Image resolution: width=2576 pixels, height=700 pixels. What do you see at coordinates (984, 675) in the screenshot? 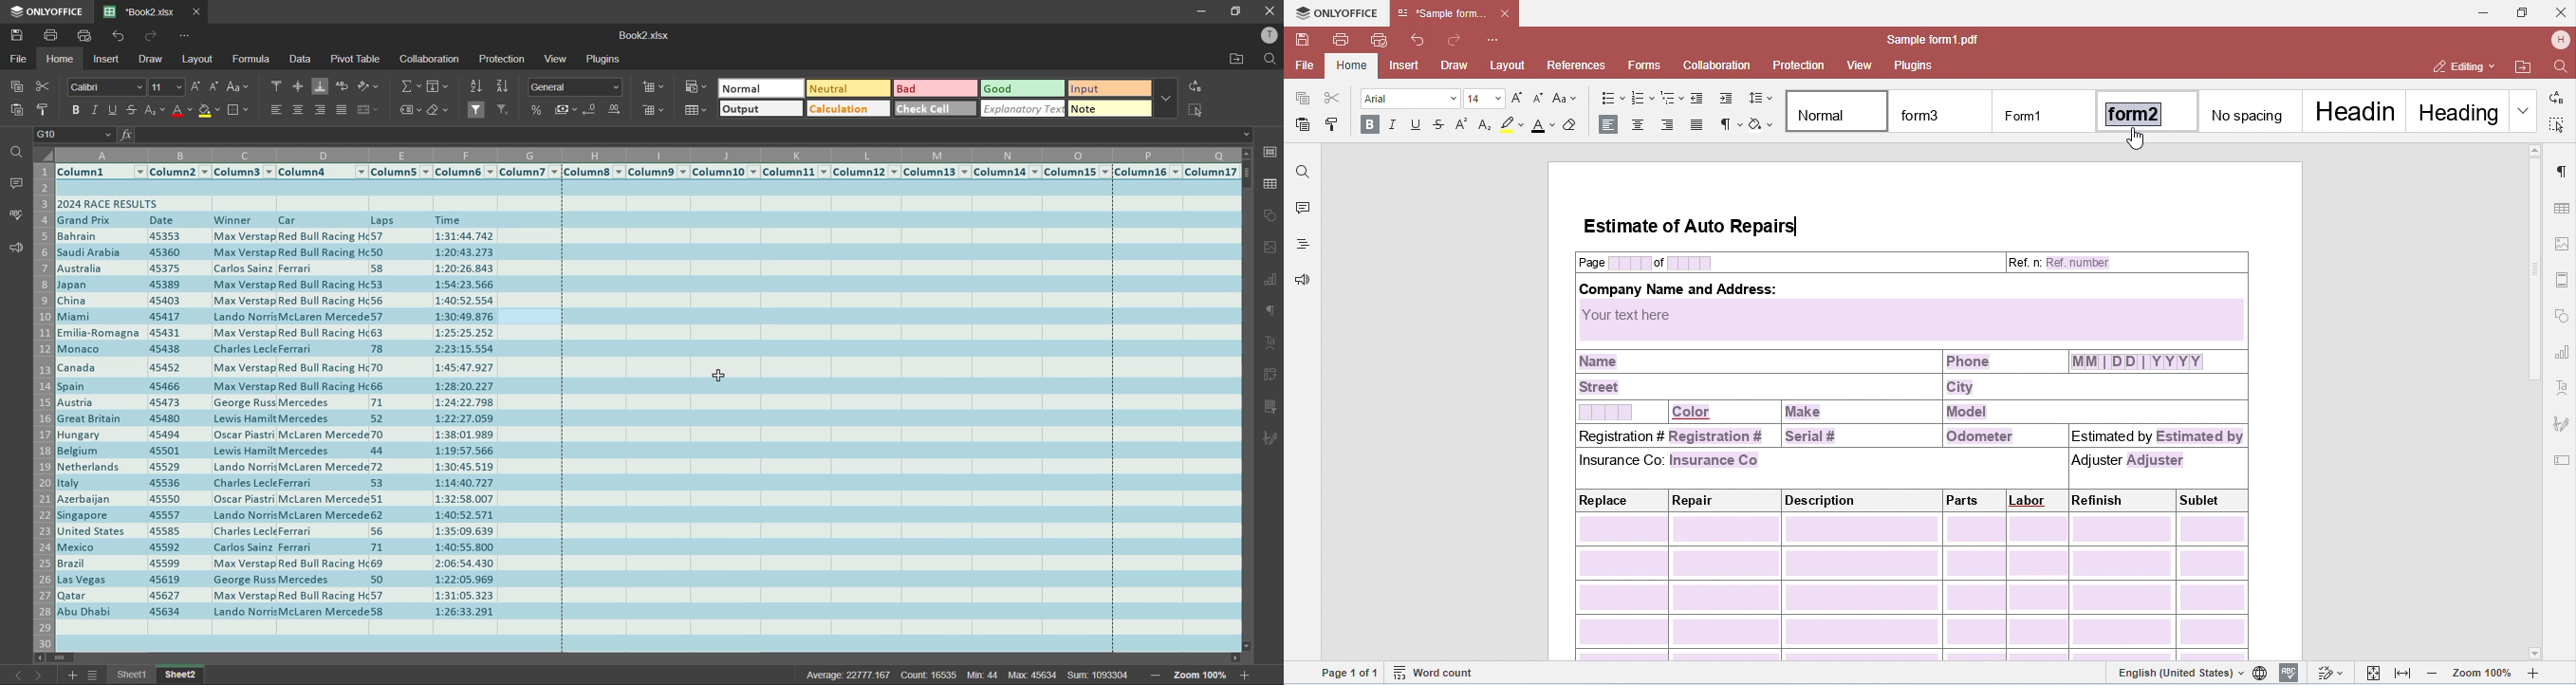
I see `min` at bounding box center [984, 675].